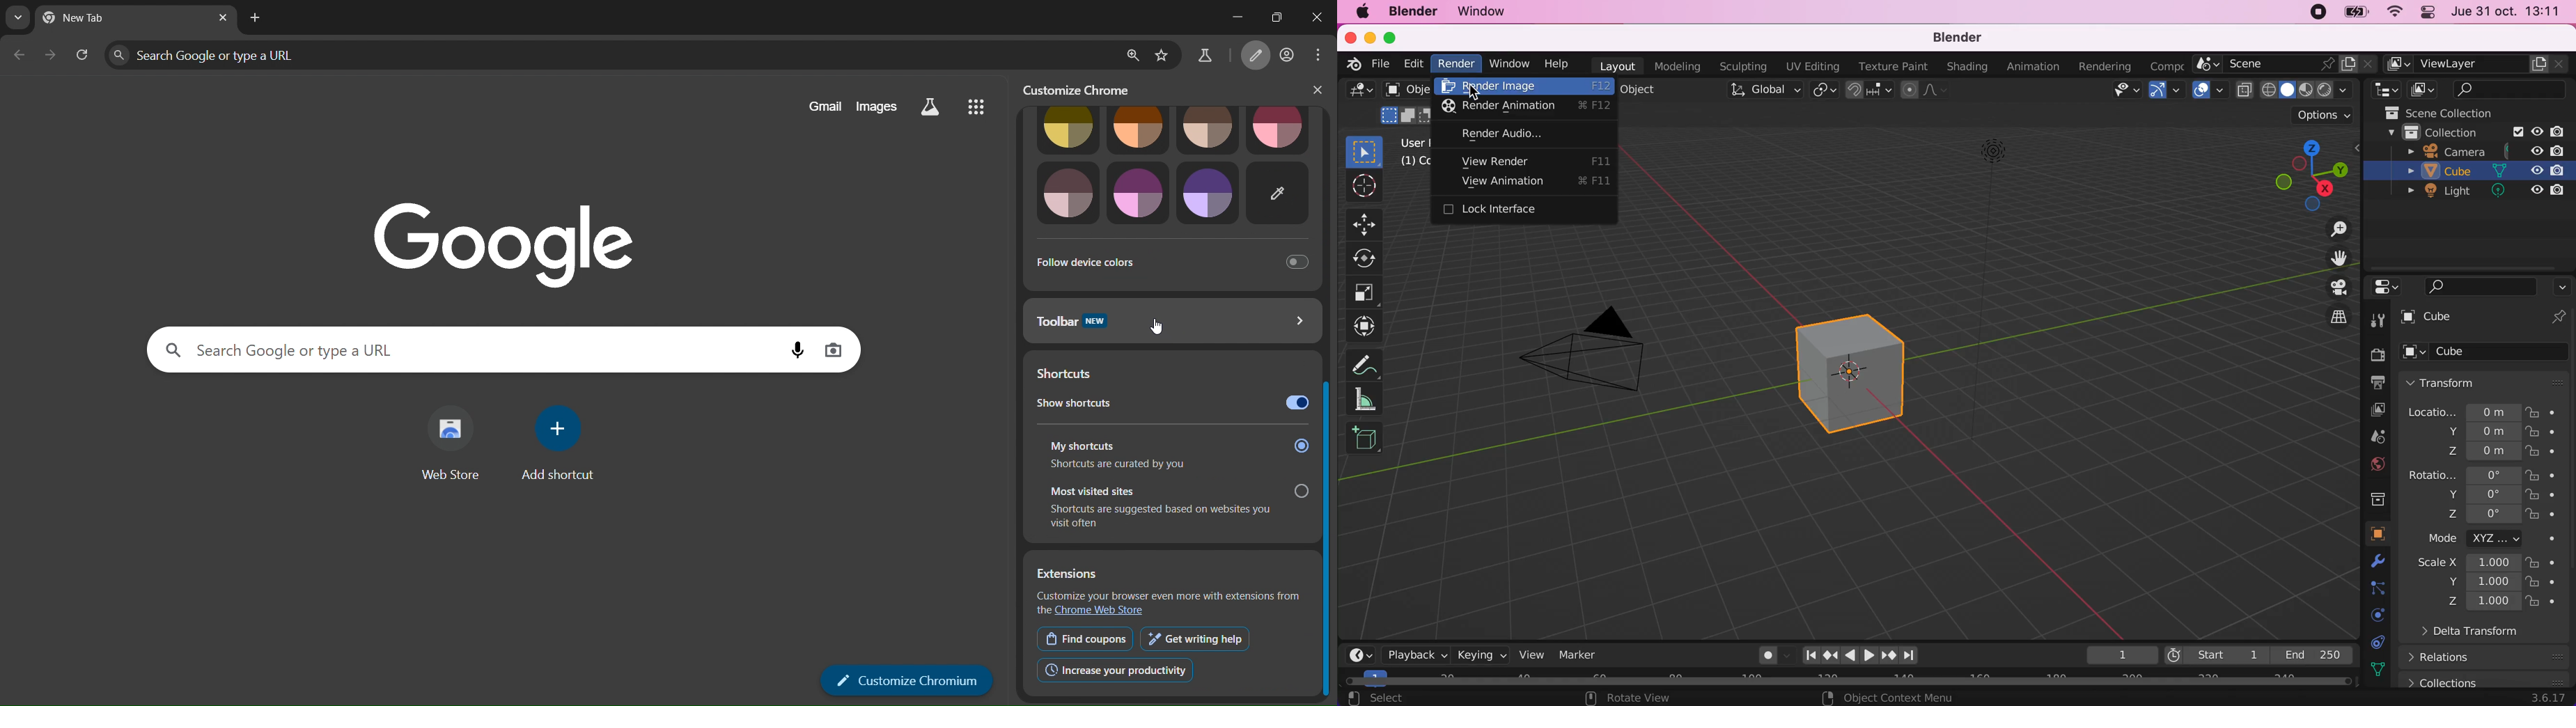 This screenshot has height=728, width=2576. Describe the element at coordinates (1639, 90) in the screenshot. I see `object` at that location.